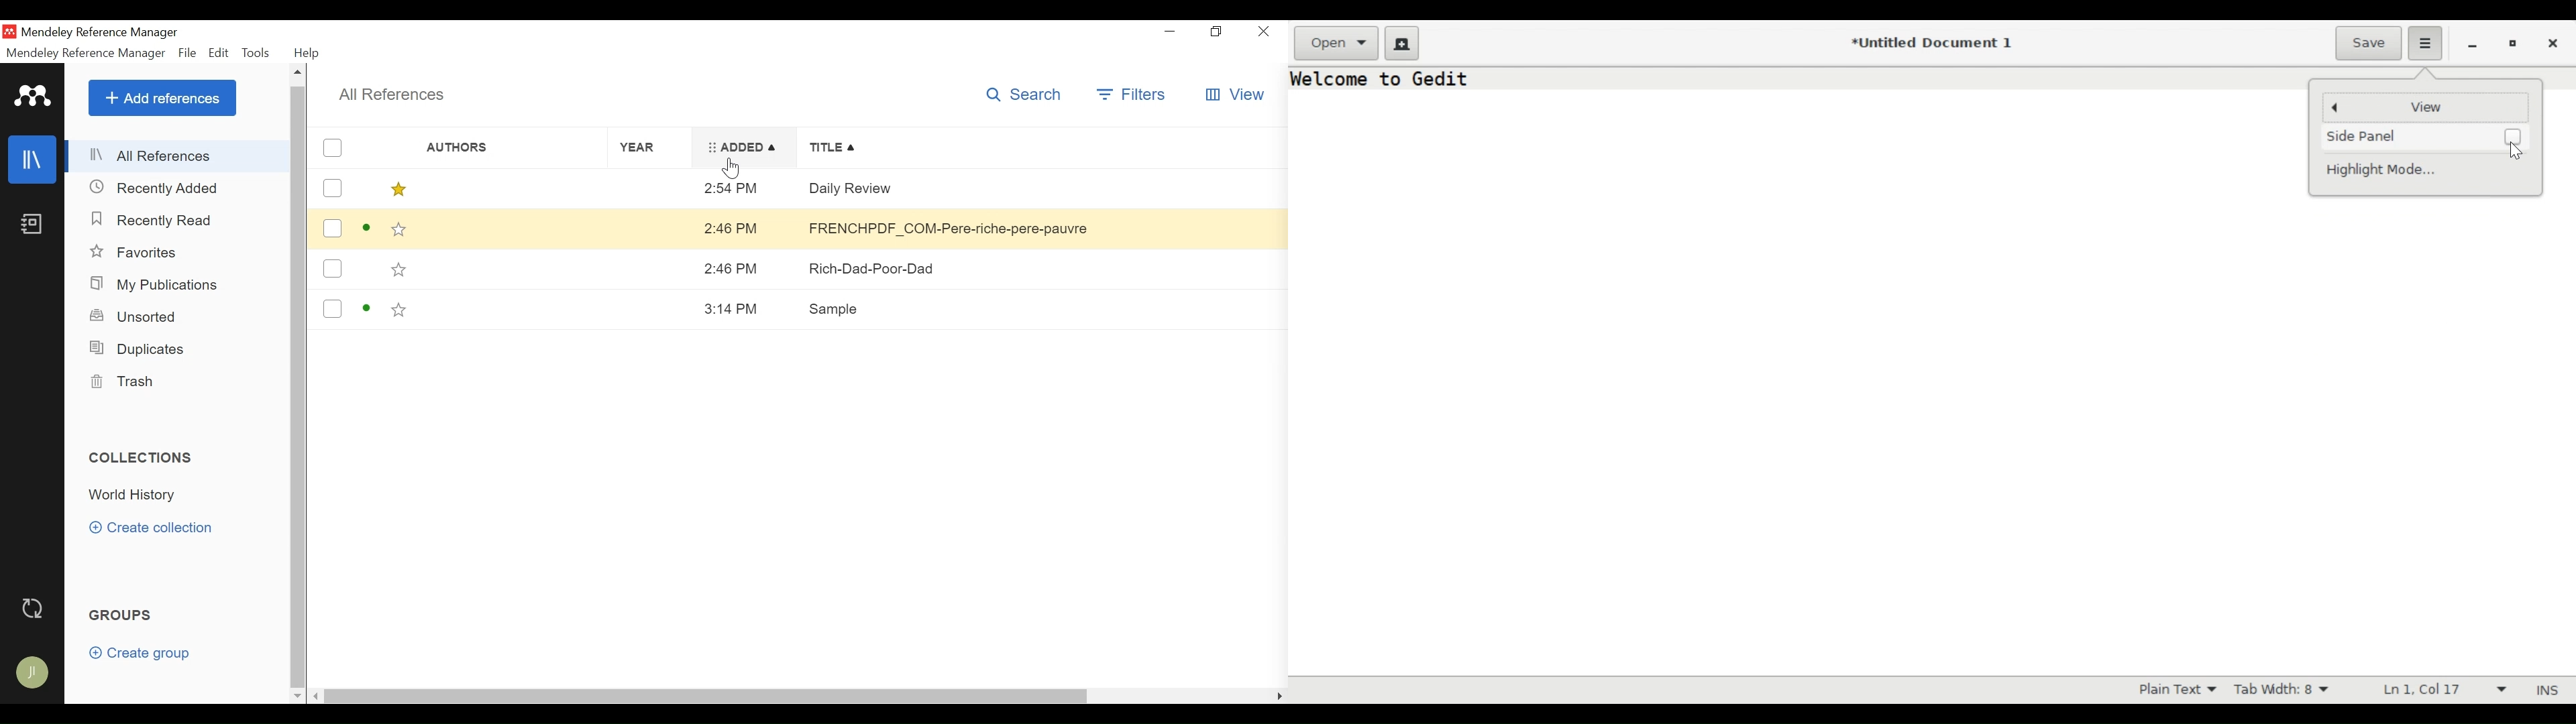 Image resolution: width=2576 pixels, height=728 pixels. I want to click on Open, so click(1338, 44).